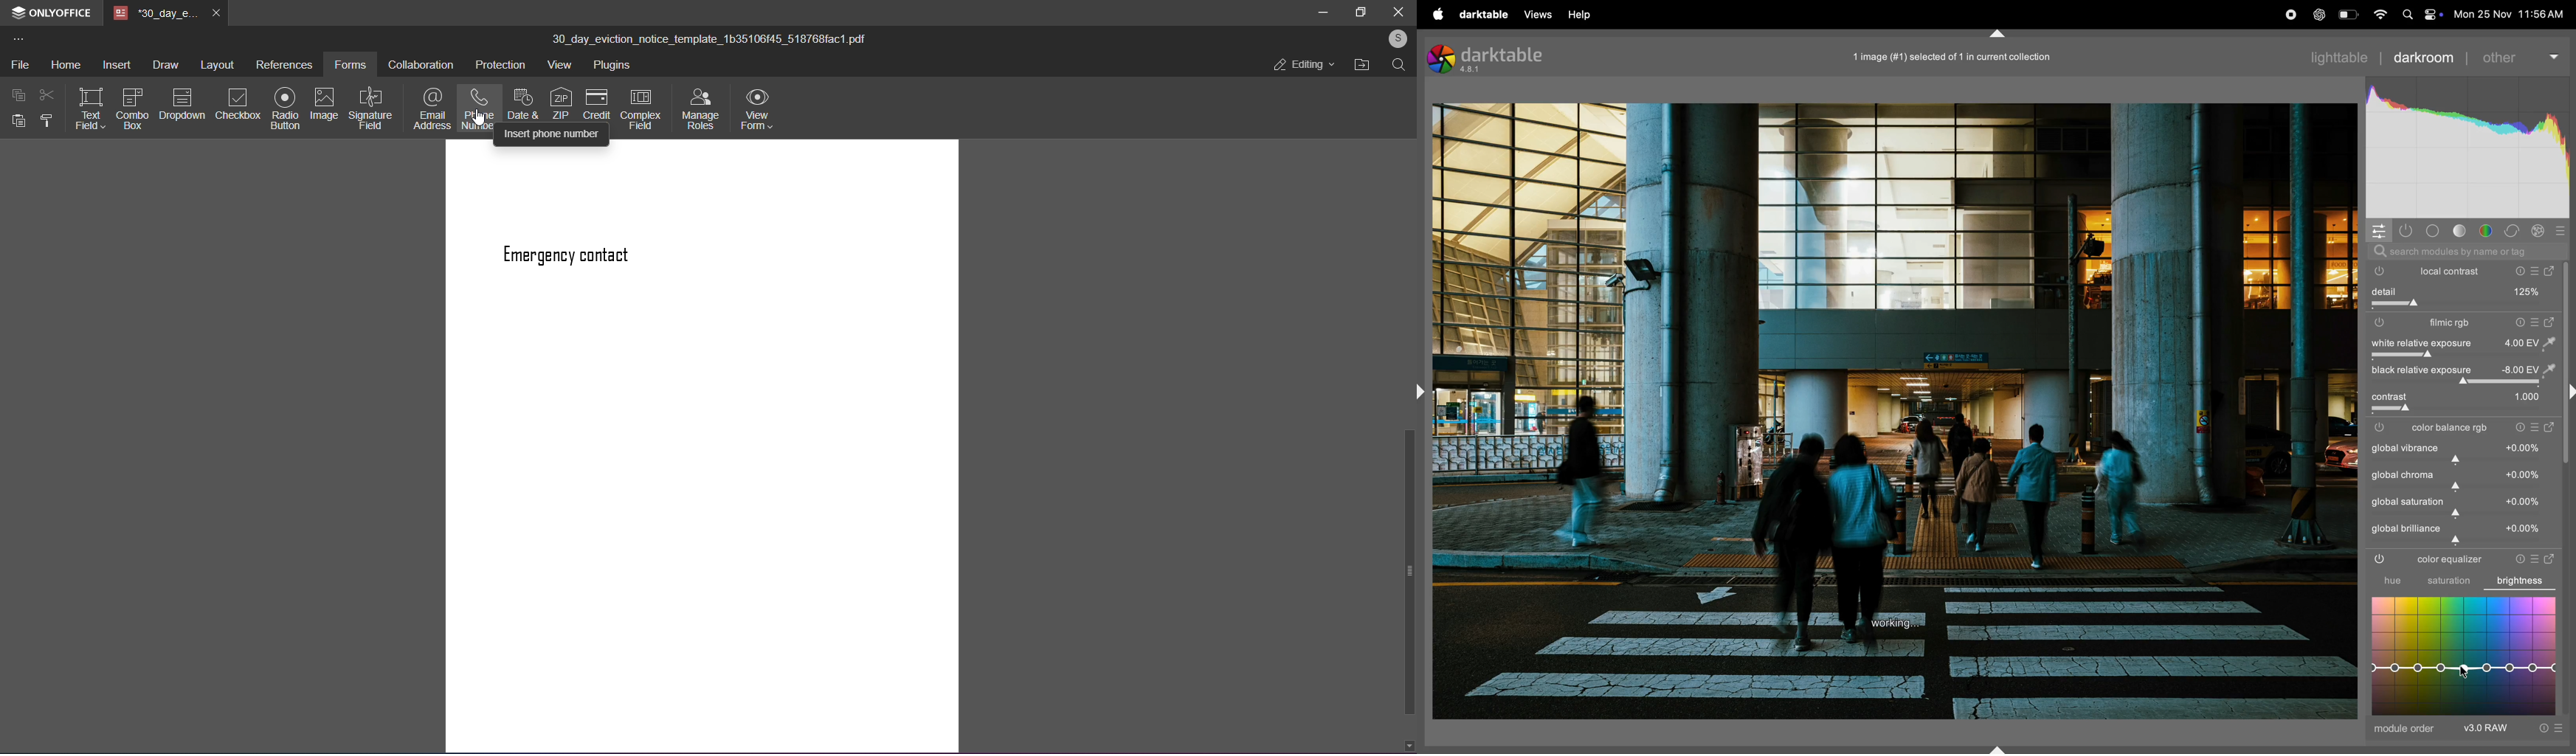 The height and width of the screenshot is (756, 2576). Describe the element at coordinates (2443, 324) in the screenshot. I see `filmic rgb` at that location.